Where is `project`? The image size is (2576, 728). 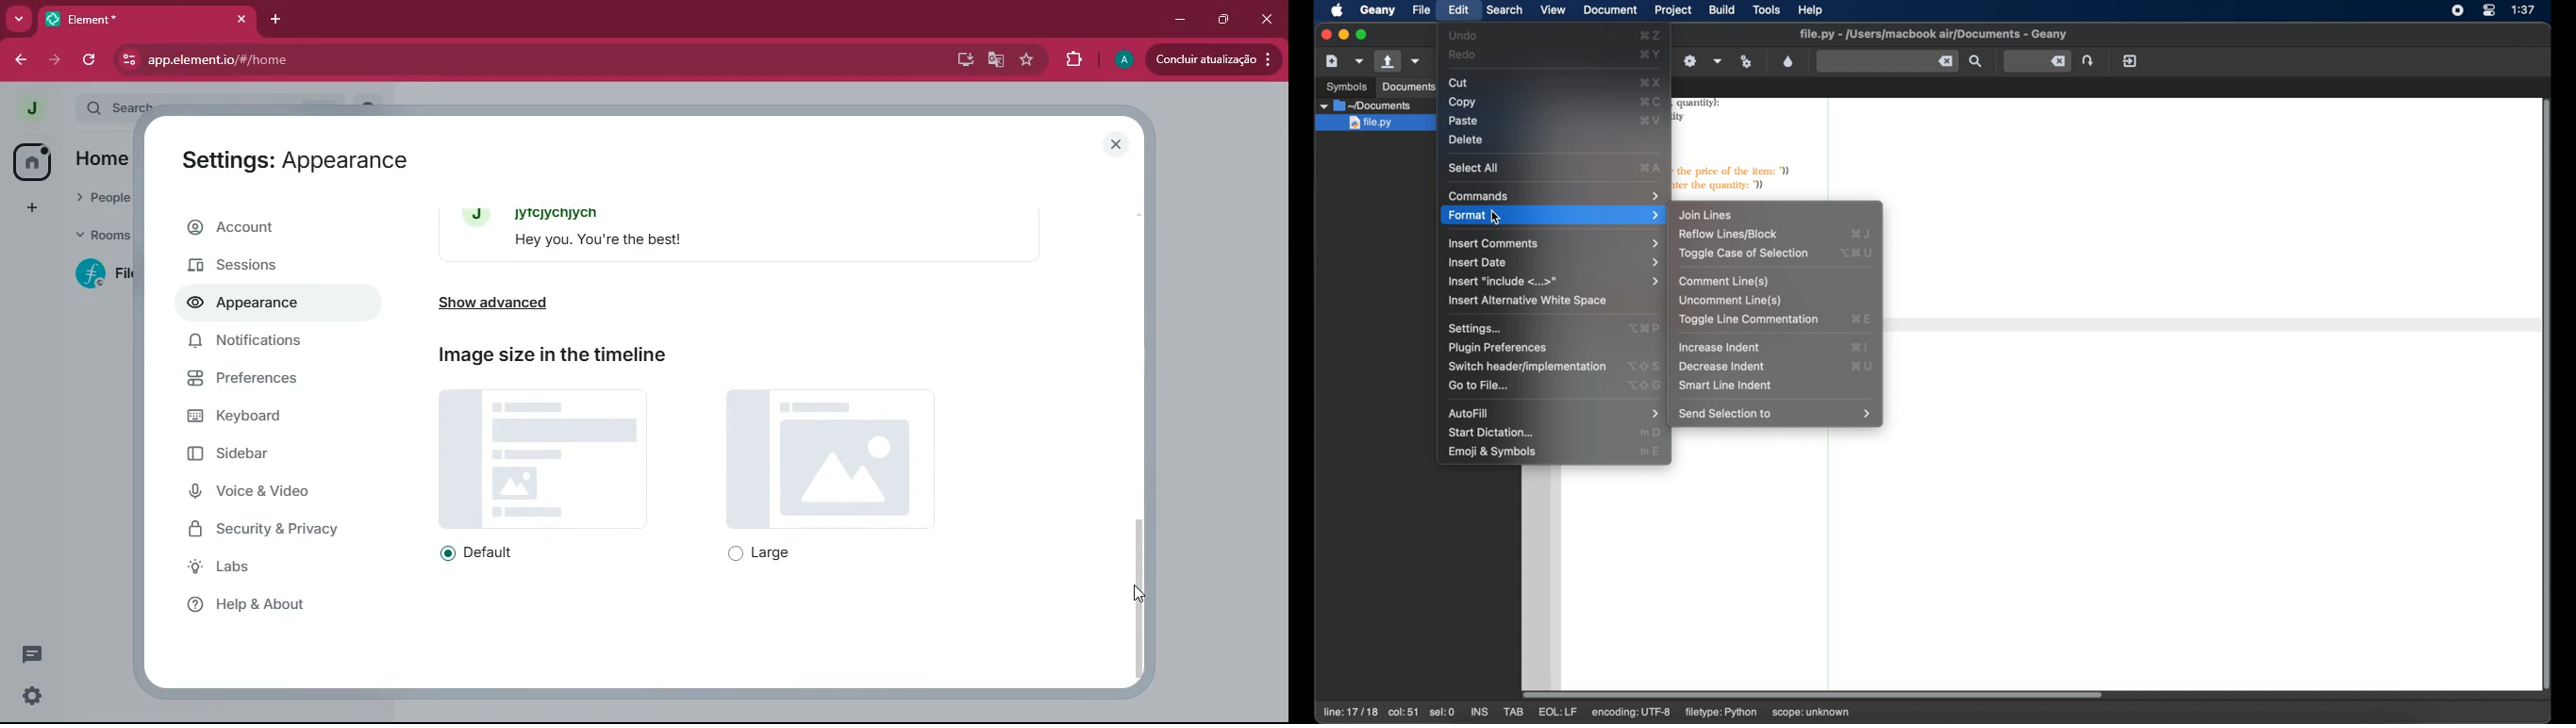 project is located at coordinates (1673, 10).